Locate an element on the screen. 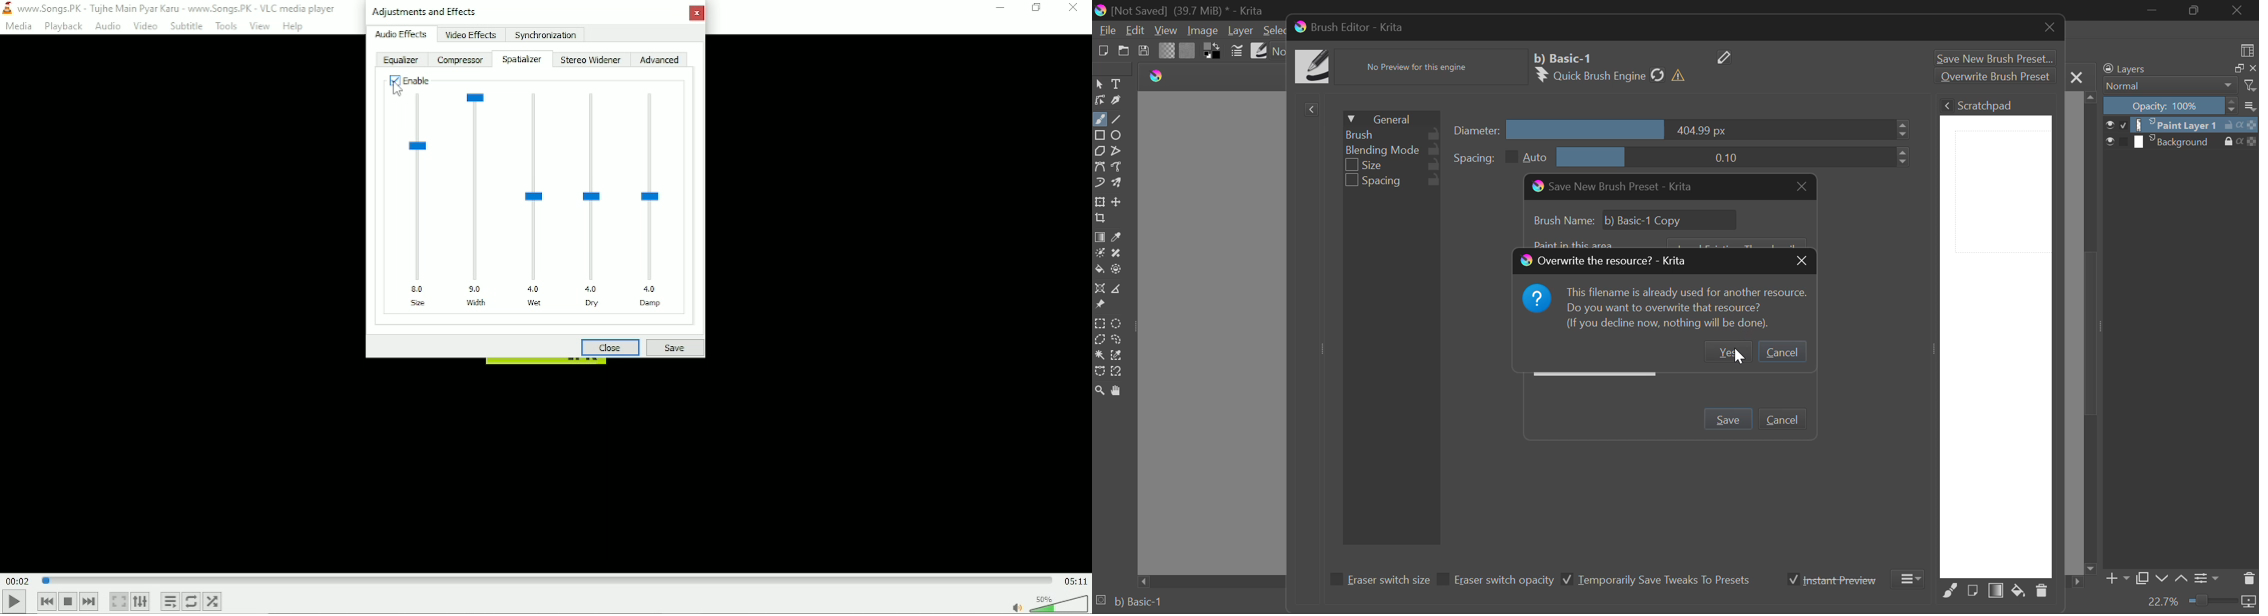  Layer Settings is located at coordinates (2208, 578).